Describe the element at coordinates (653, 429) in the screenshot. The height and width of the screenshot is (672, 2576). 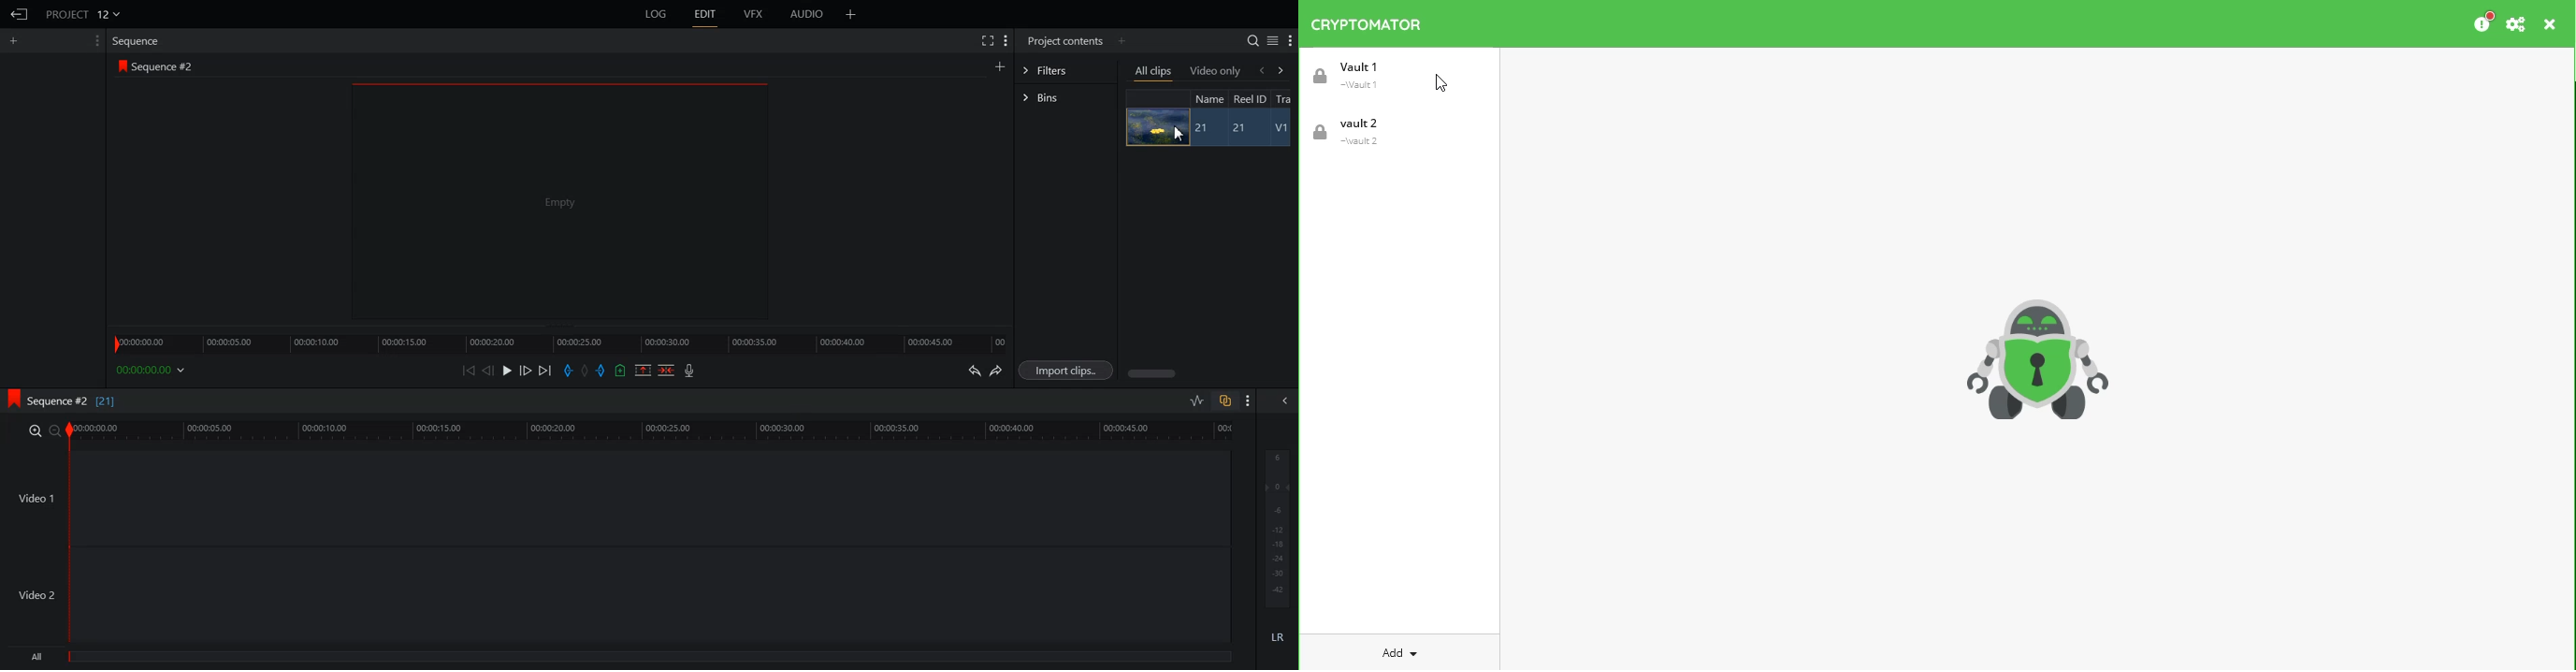
I see `video time` at that location.